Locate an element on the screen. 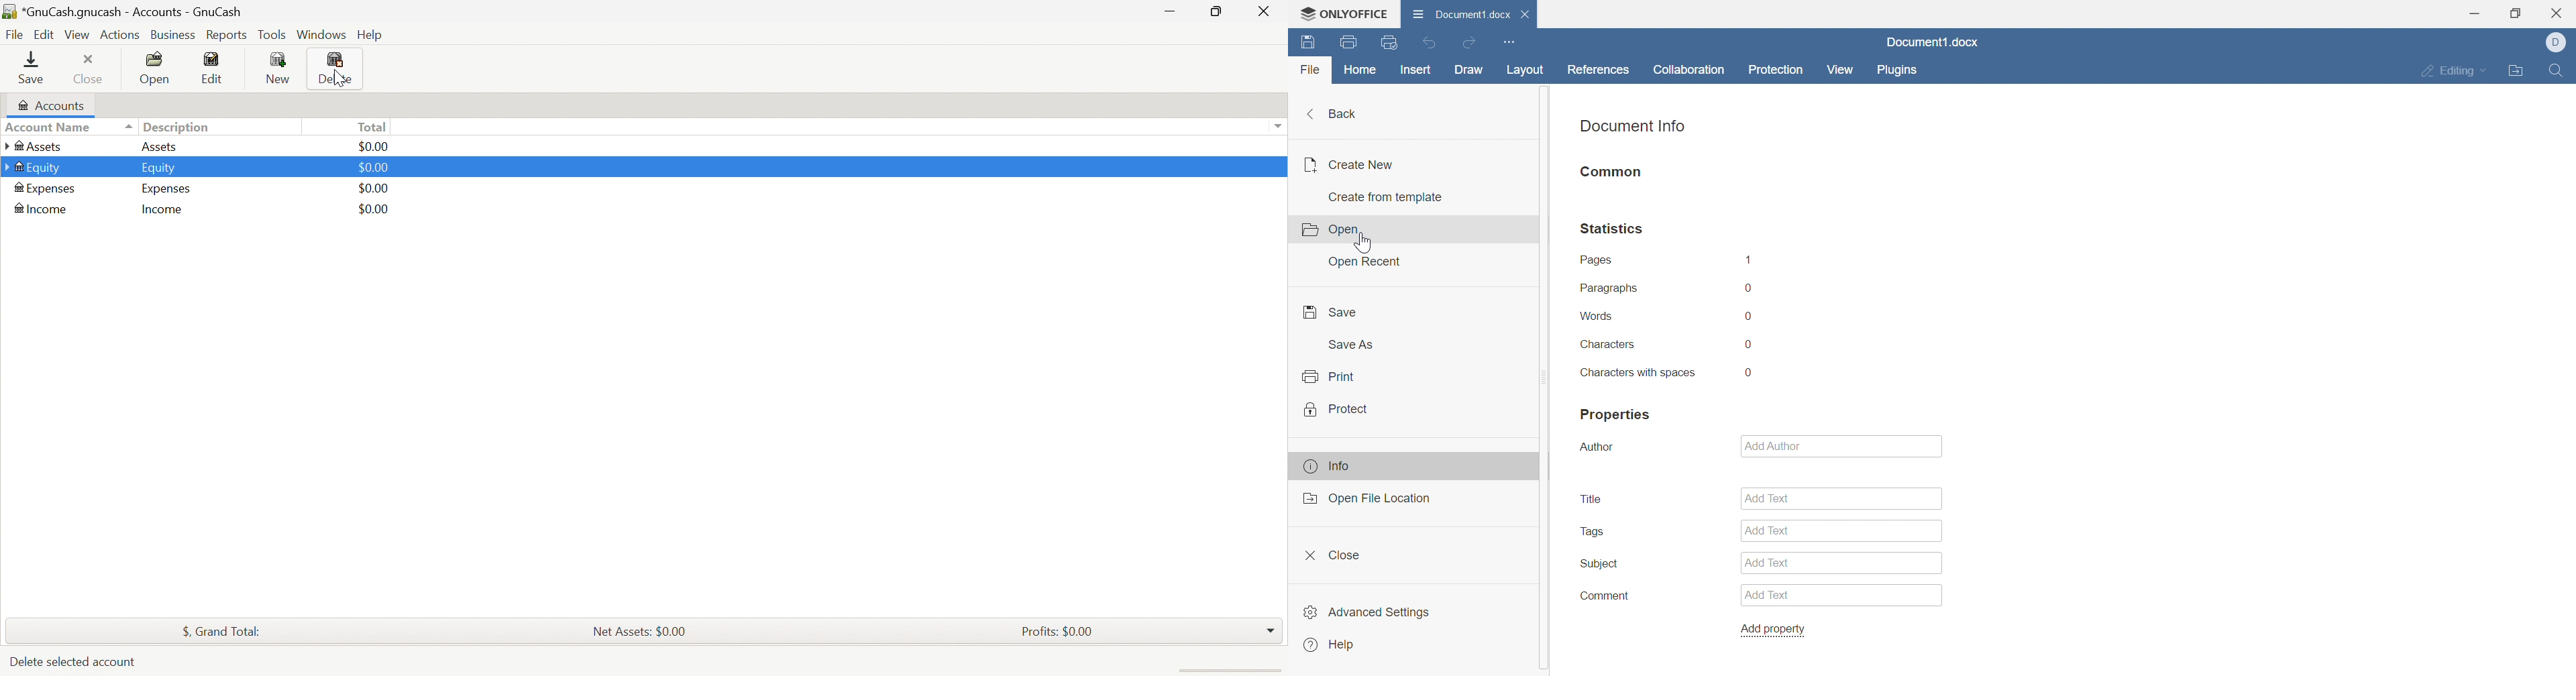 Image resolution: width=2576 pixels, height=700 pixels. Description is located at coordinates (179, 127).